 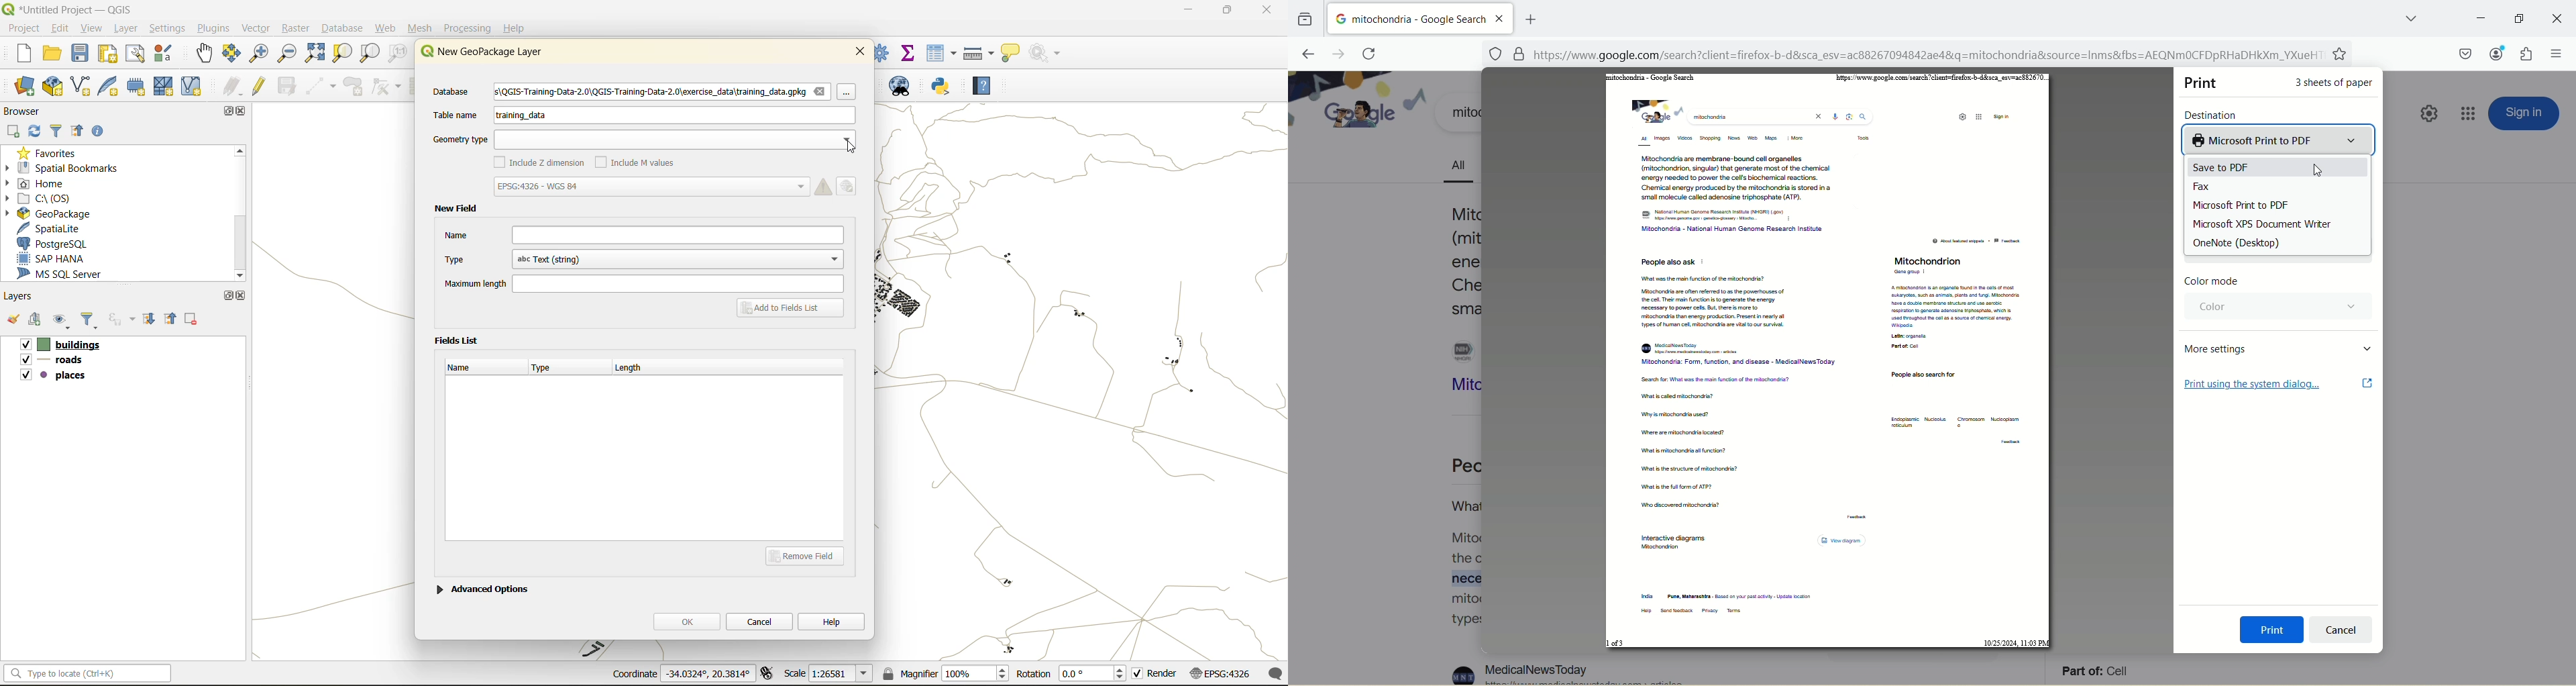 I want to click on color mode, so click(x=2211, y=282).